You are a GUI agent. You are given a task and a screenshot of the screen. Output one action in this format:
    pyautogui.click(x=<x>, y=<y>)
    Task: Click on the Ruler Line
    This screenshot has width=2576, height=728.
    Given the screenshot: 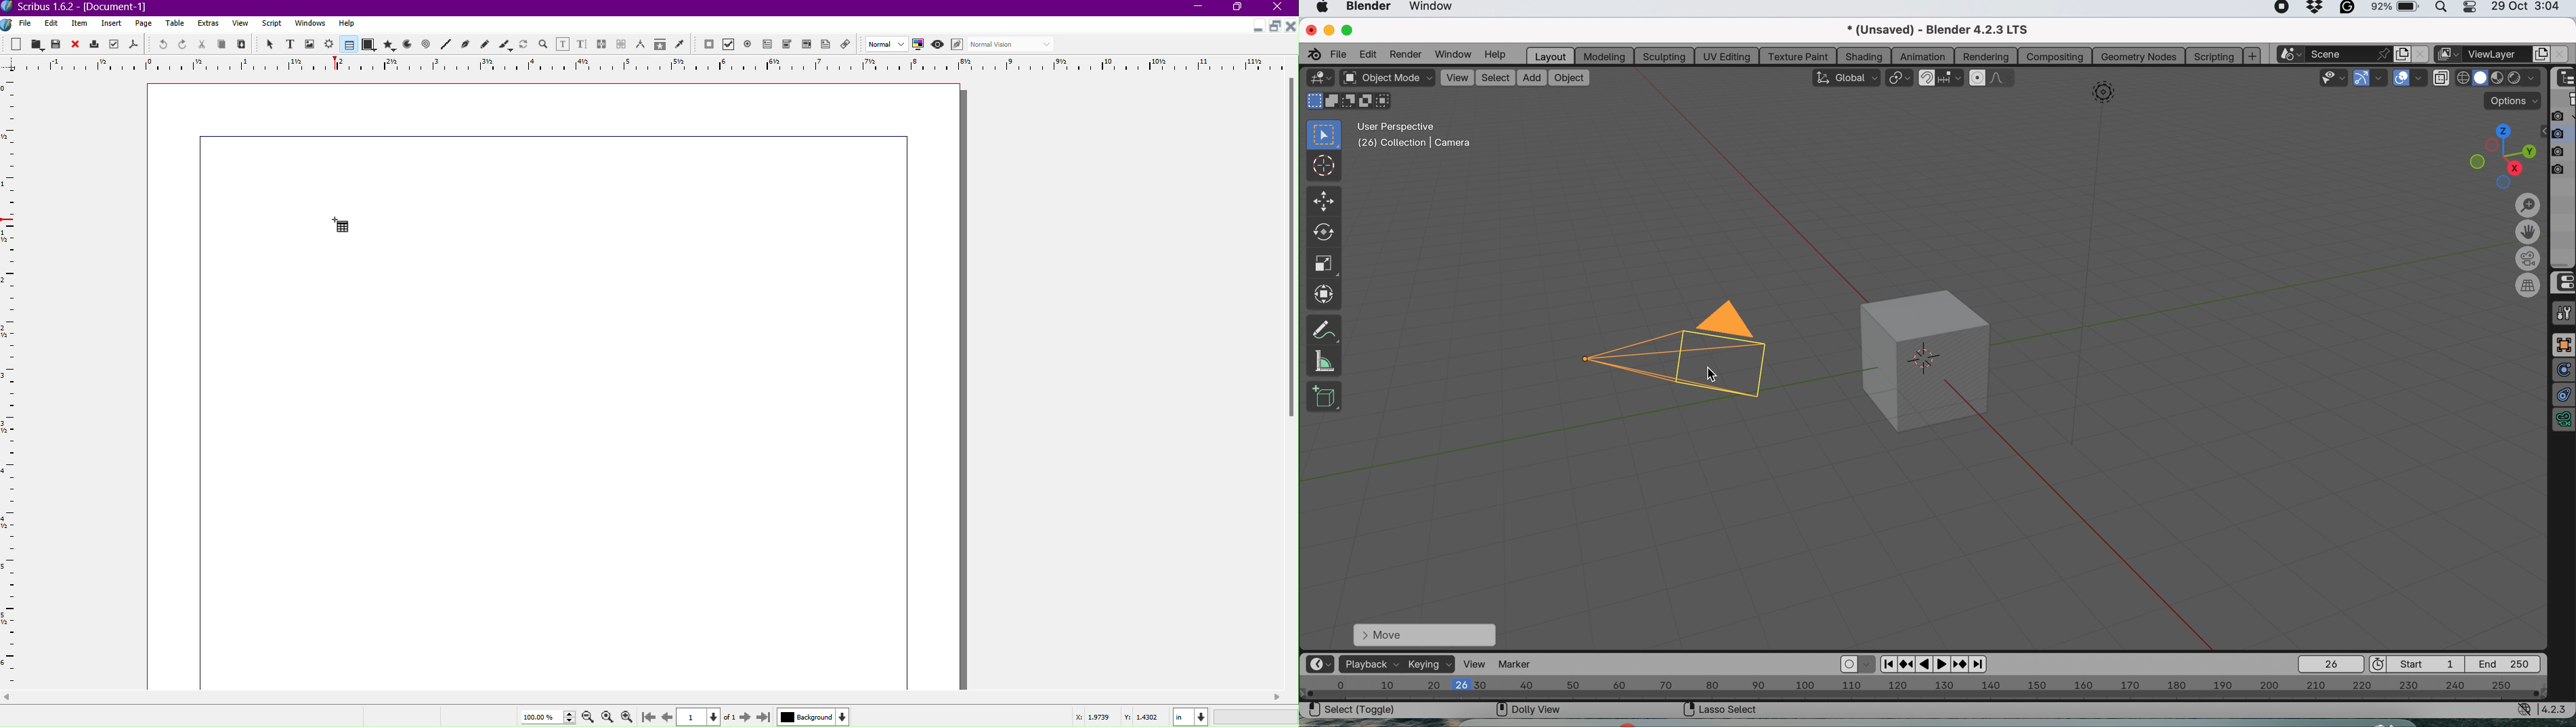 What is the action you would take?
    pyautogui.click(x=649, y=64)
    